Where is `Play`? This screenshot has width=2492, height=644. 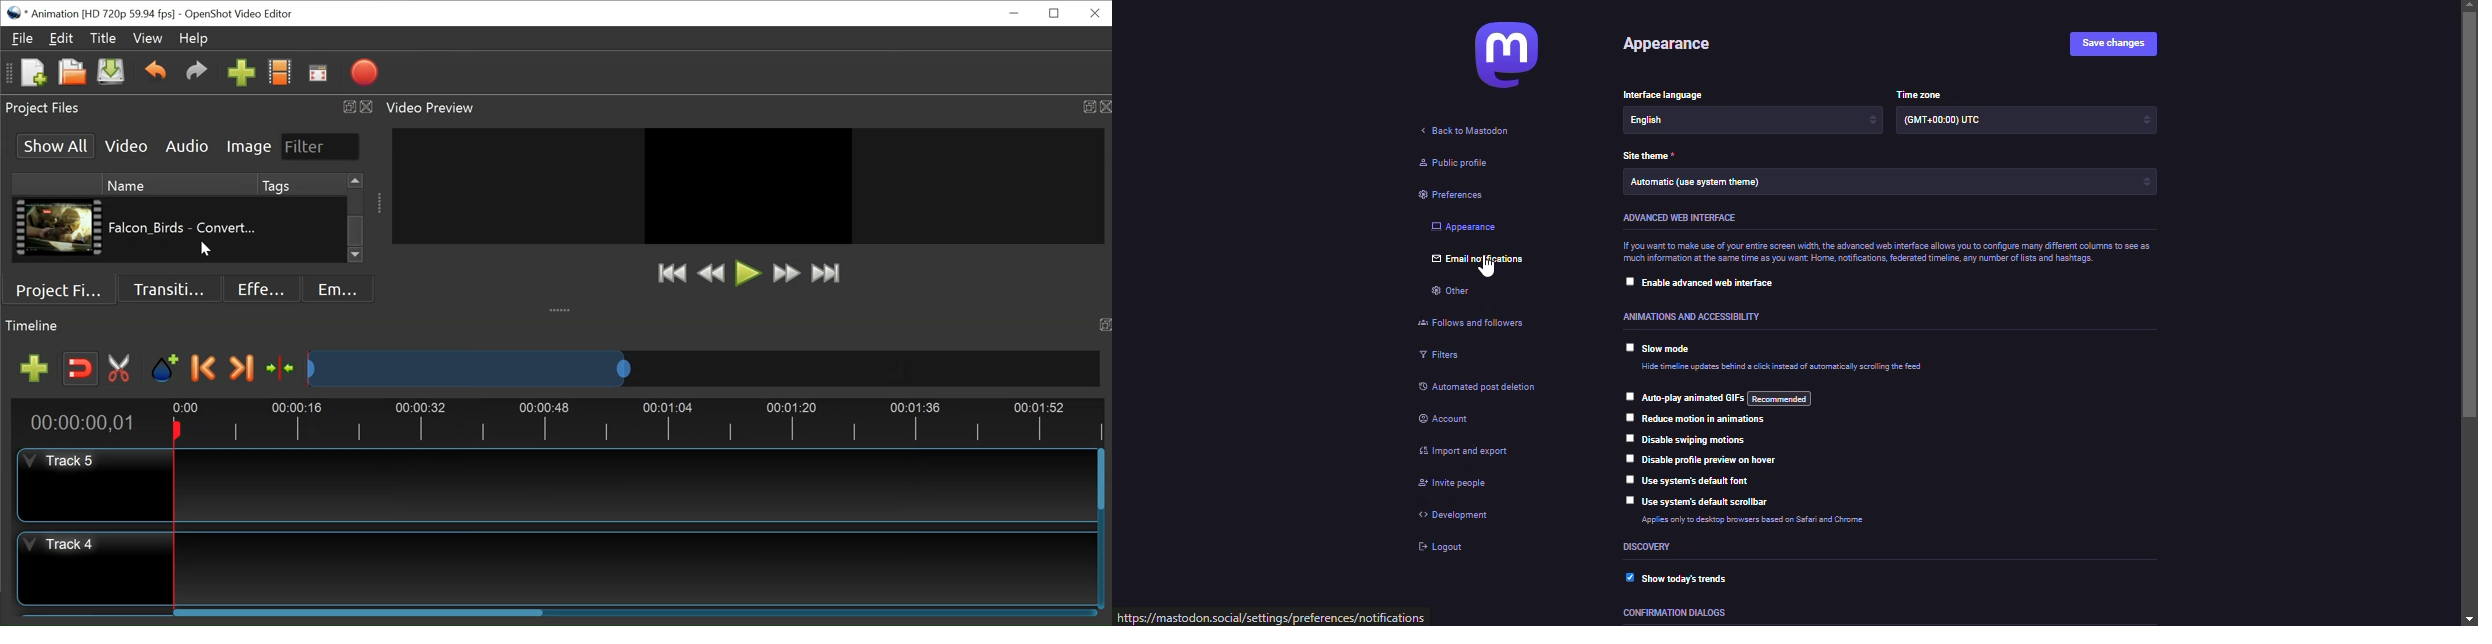
Play is located at coordinates (749, 273).